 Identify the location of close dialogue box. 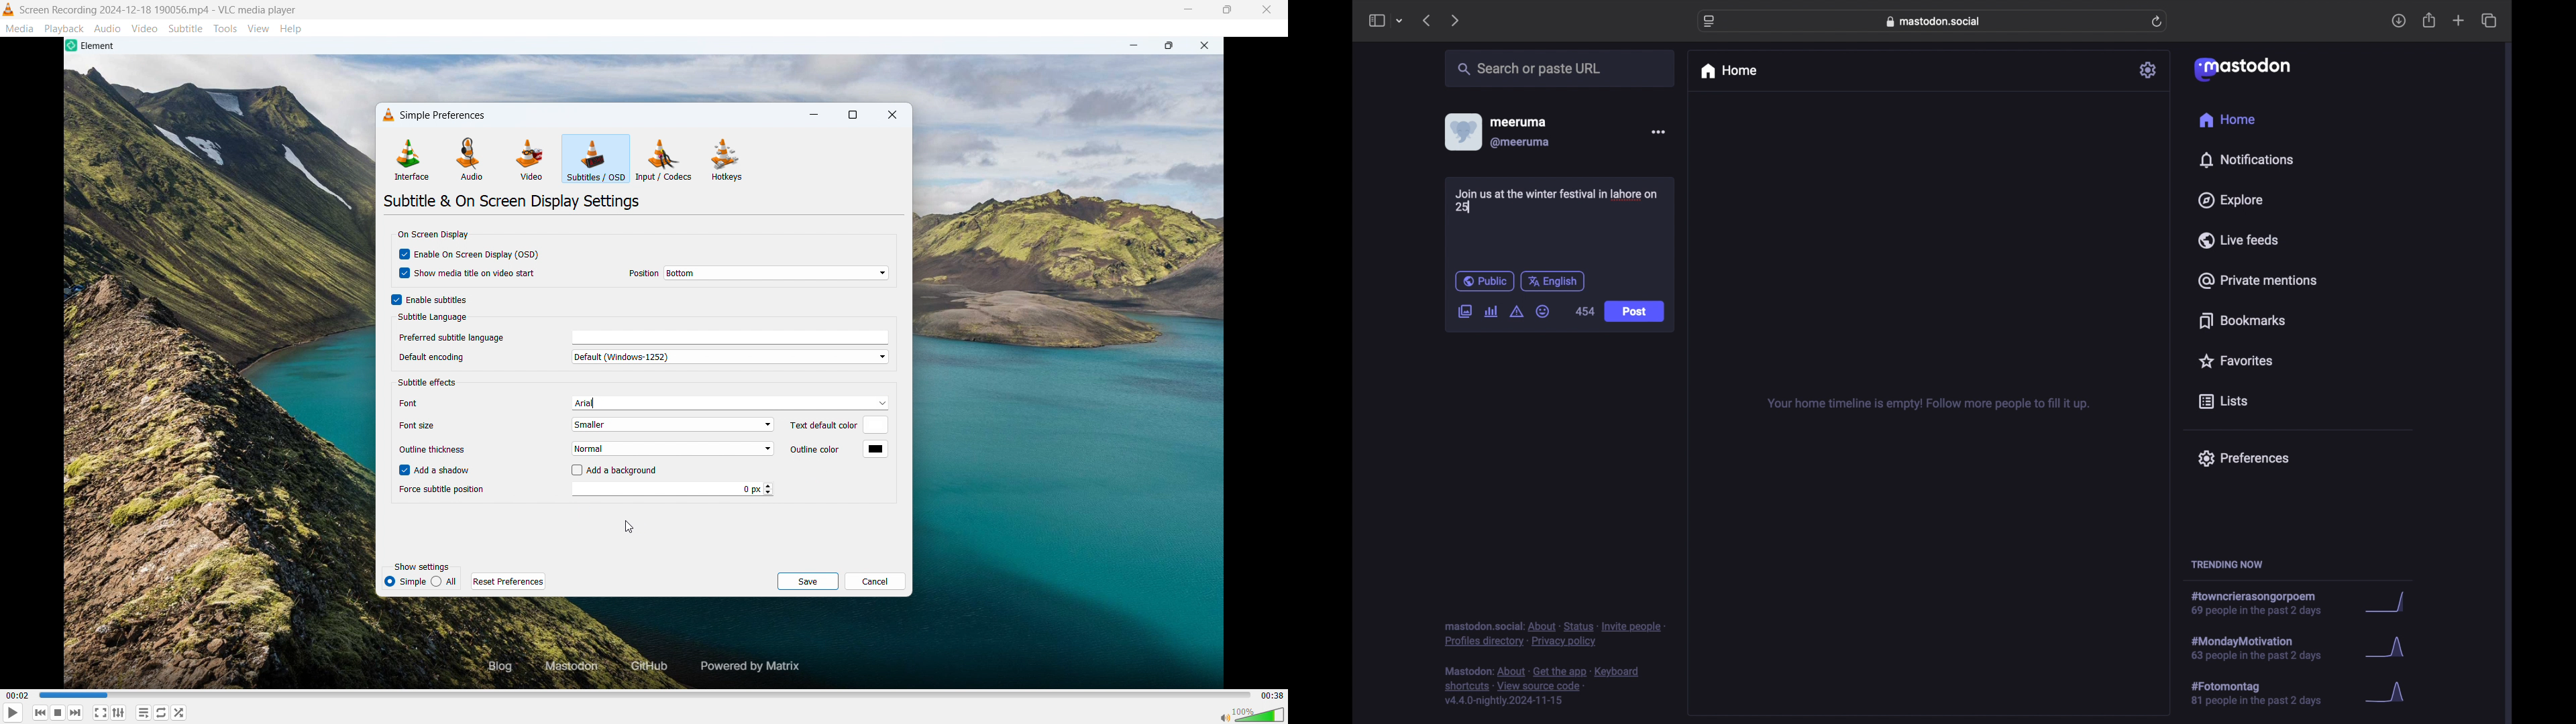
(892, 116).